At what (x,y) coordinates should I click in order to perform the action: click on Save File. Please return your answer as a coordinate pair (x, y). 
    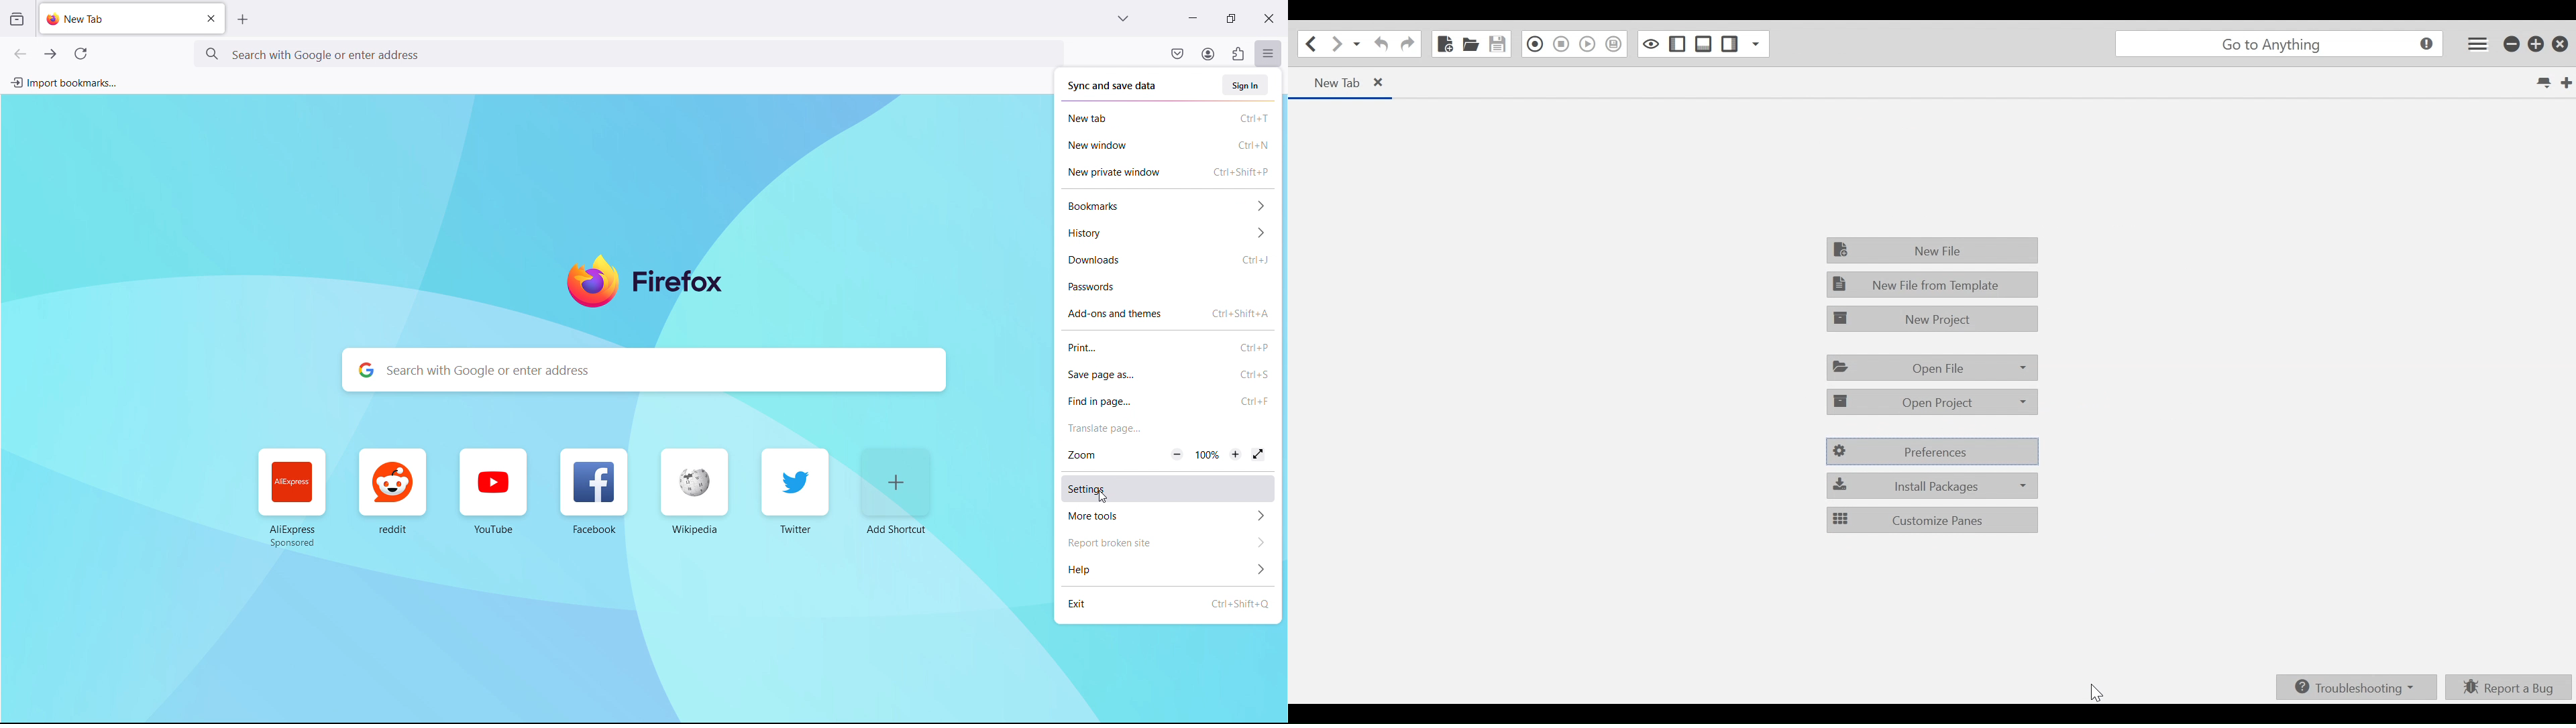
    Looking at the image, I should click on (1497, 44).